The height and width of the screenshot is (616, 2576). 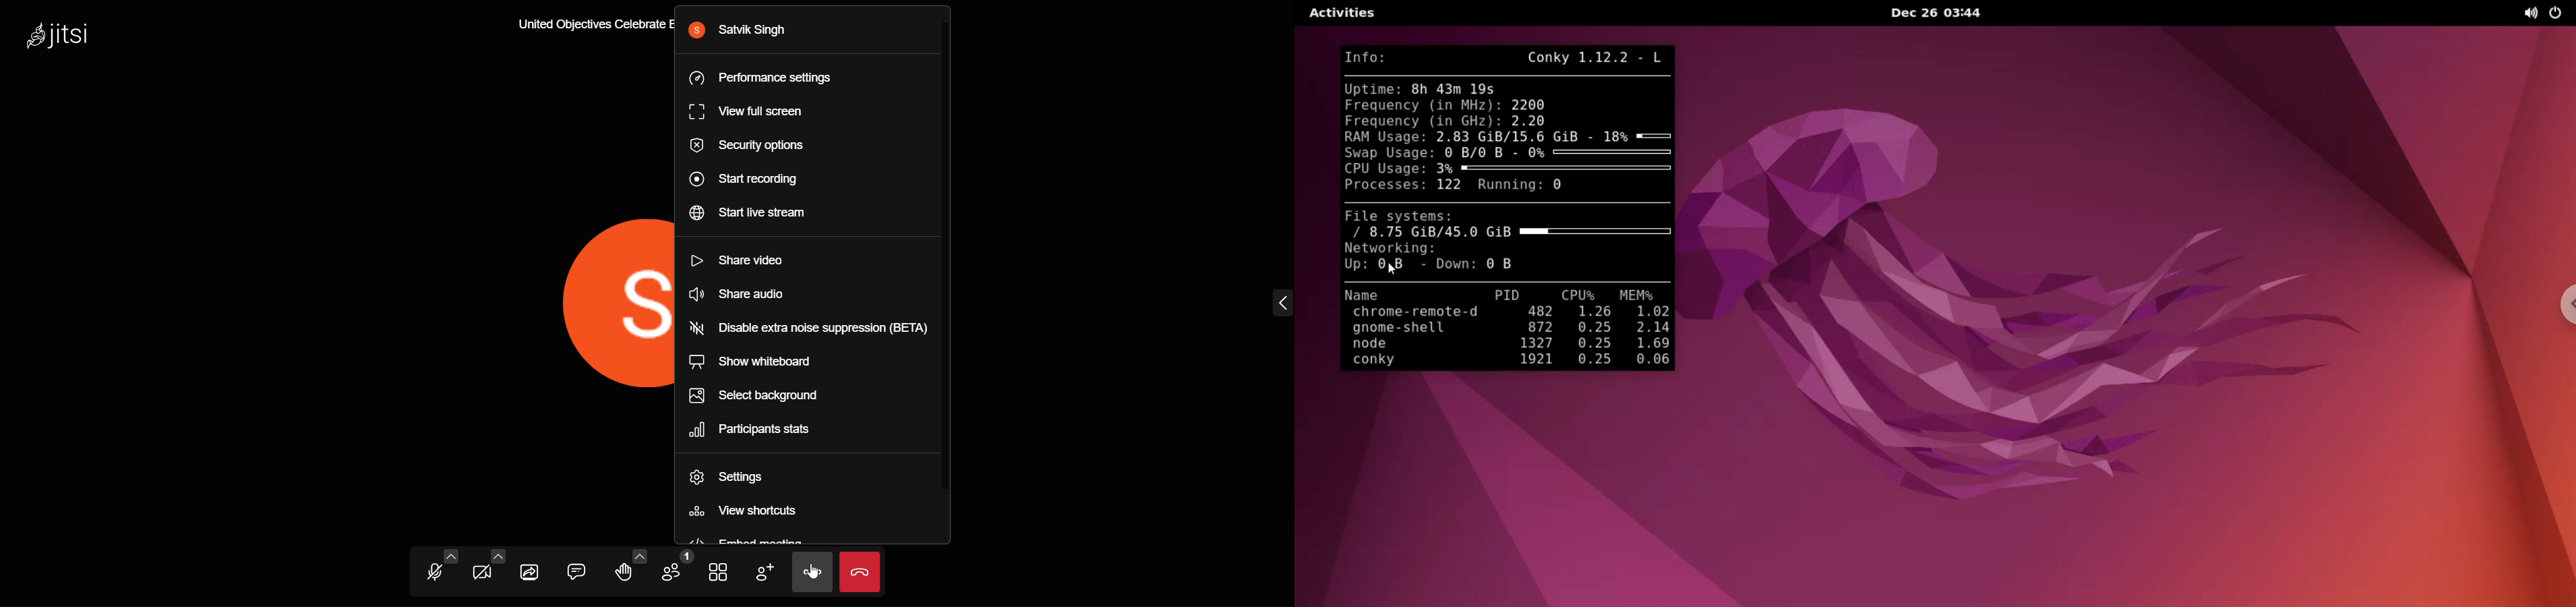 I want to click on United Objectives Celebrate, so click(x=583, y=26).